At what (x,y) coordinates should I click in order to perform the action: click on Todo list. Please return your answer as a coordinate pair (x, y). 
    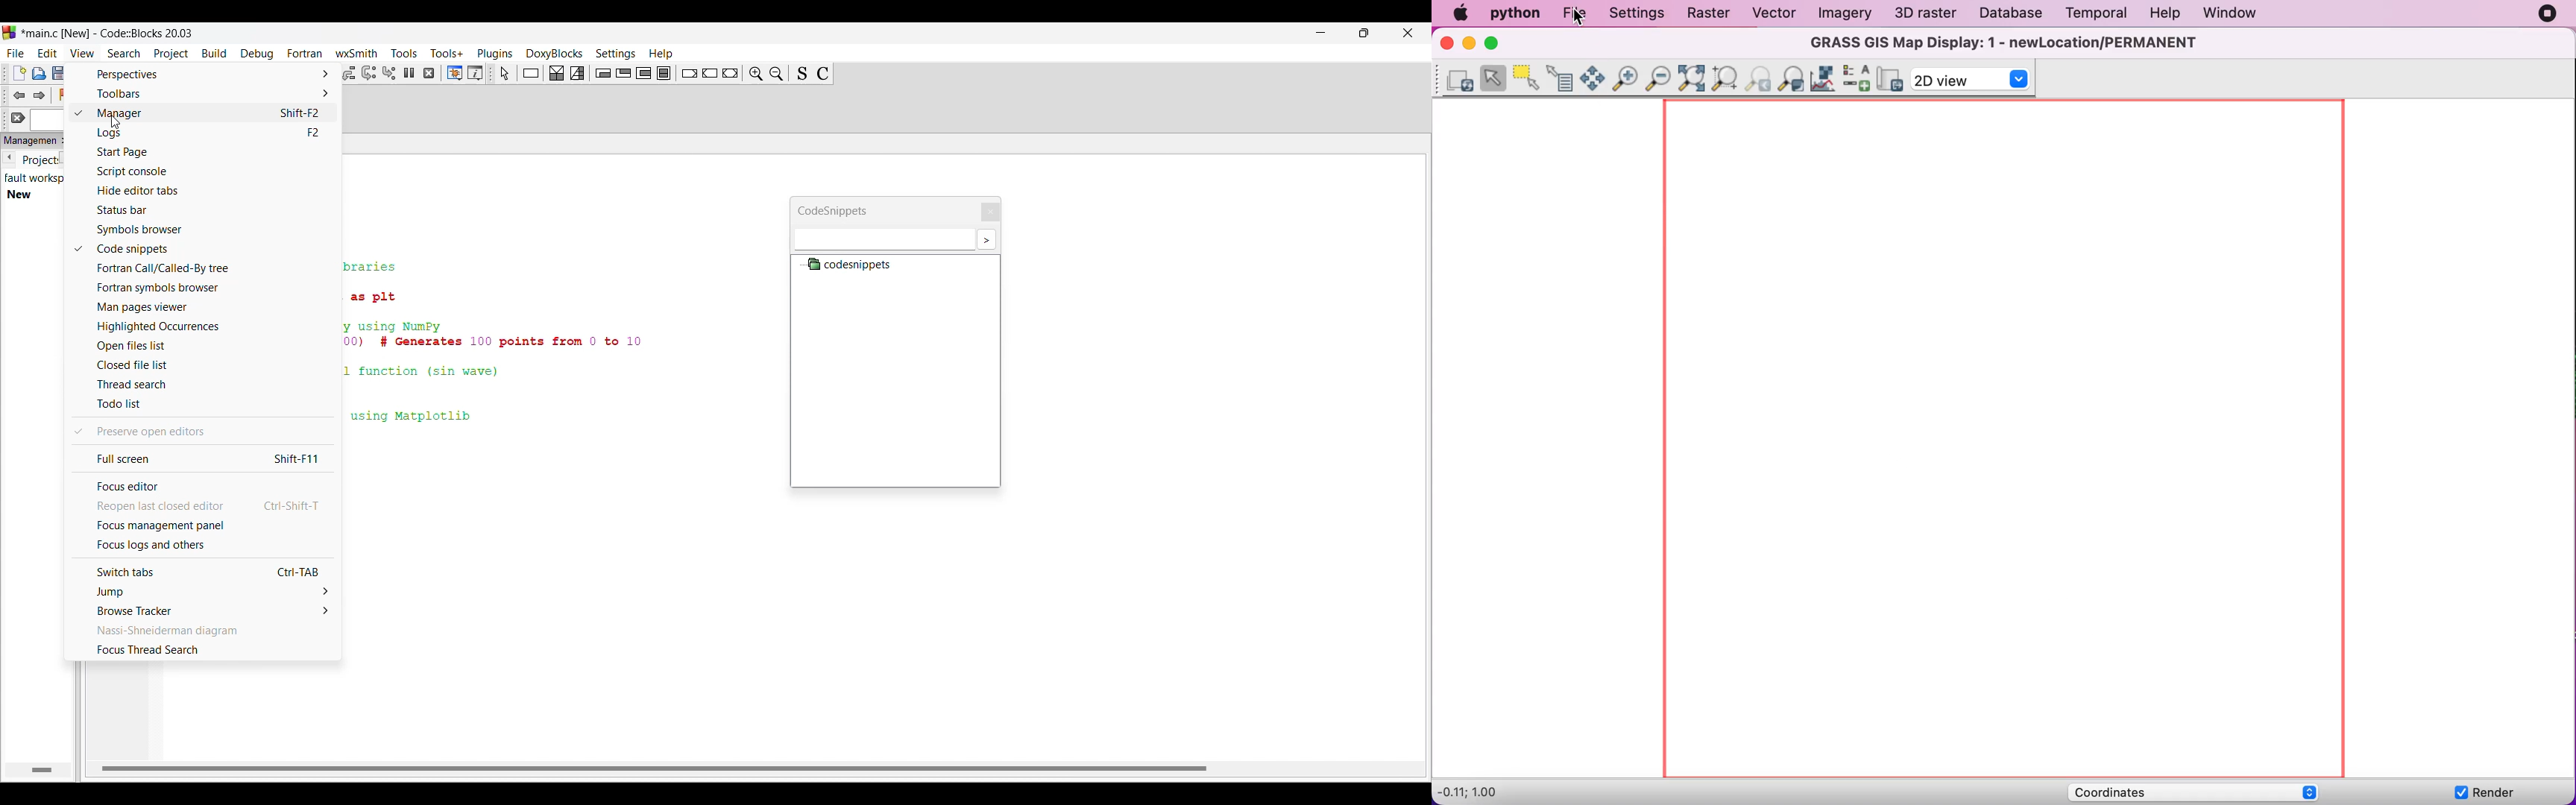
    Looking at the image, I should click on (212, 404).